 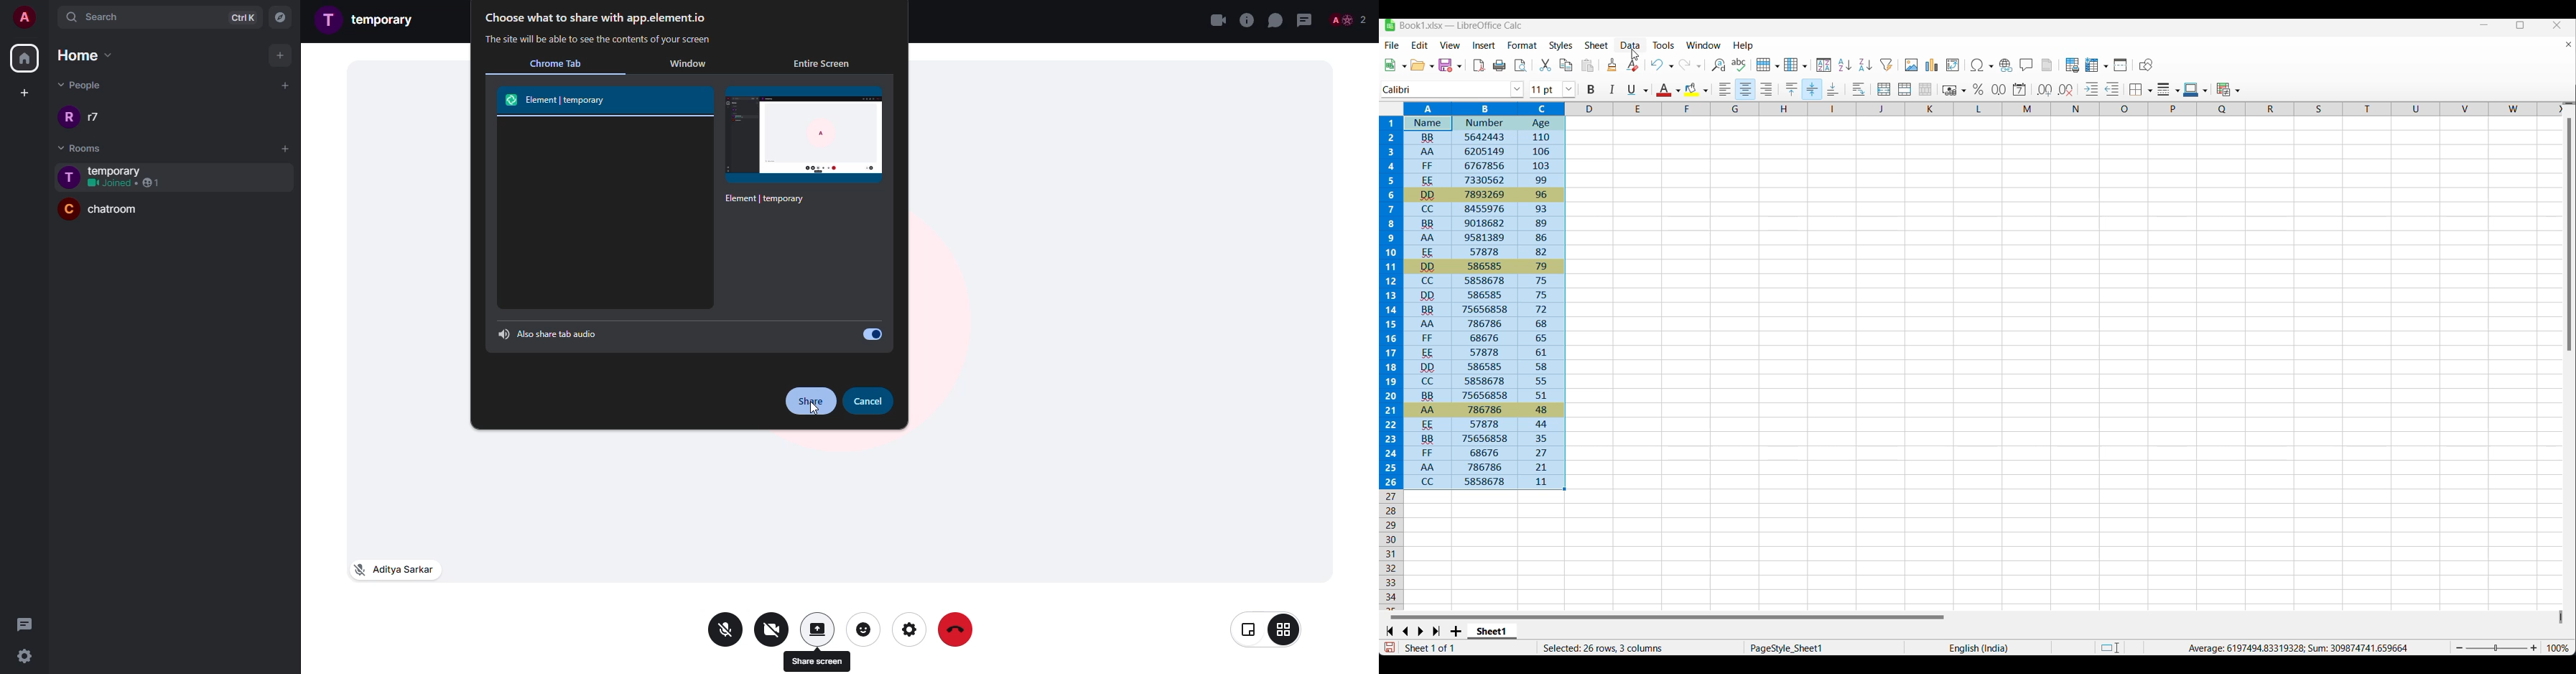 I want to click on Current language, so click(x=1978, y=647).